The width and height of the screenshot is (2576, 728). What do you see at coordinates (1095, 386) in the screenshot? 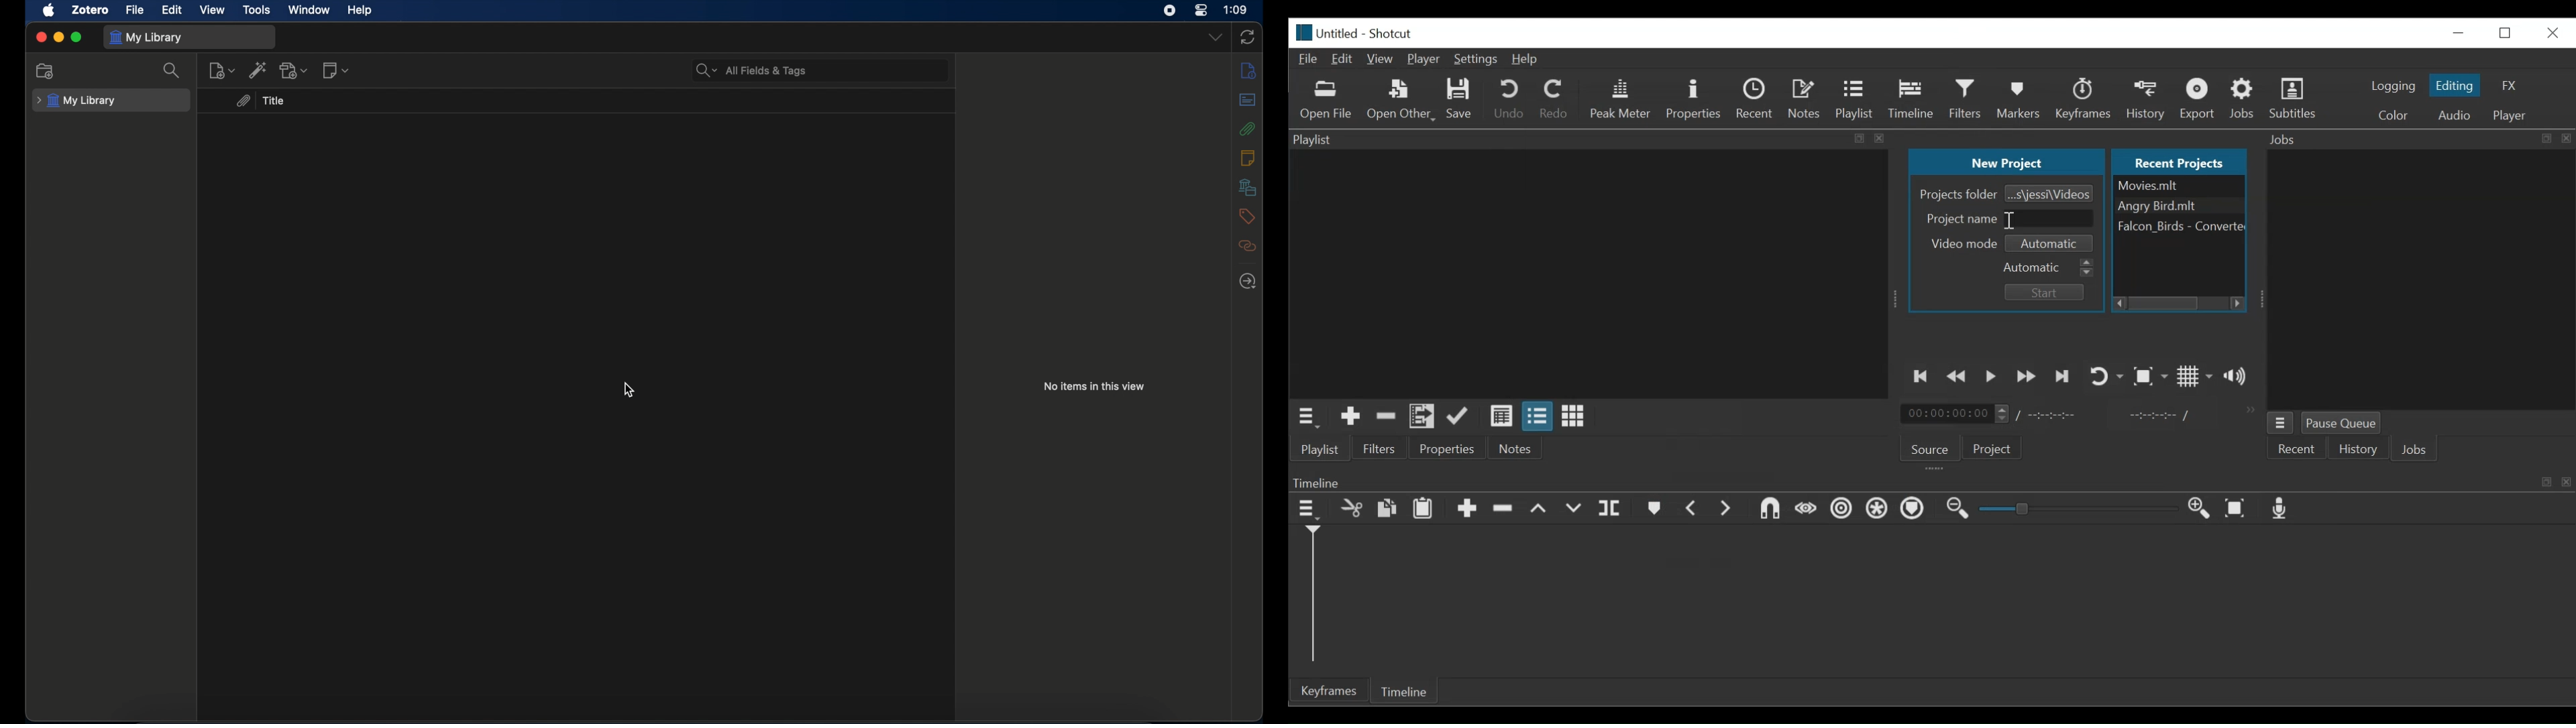
I see `no items in this view` at bounding box center [1095, 386].